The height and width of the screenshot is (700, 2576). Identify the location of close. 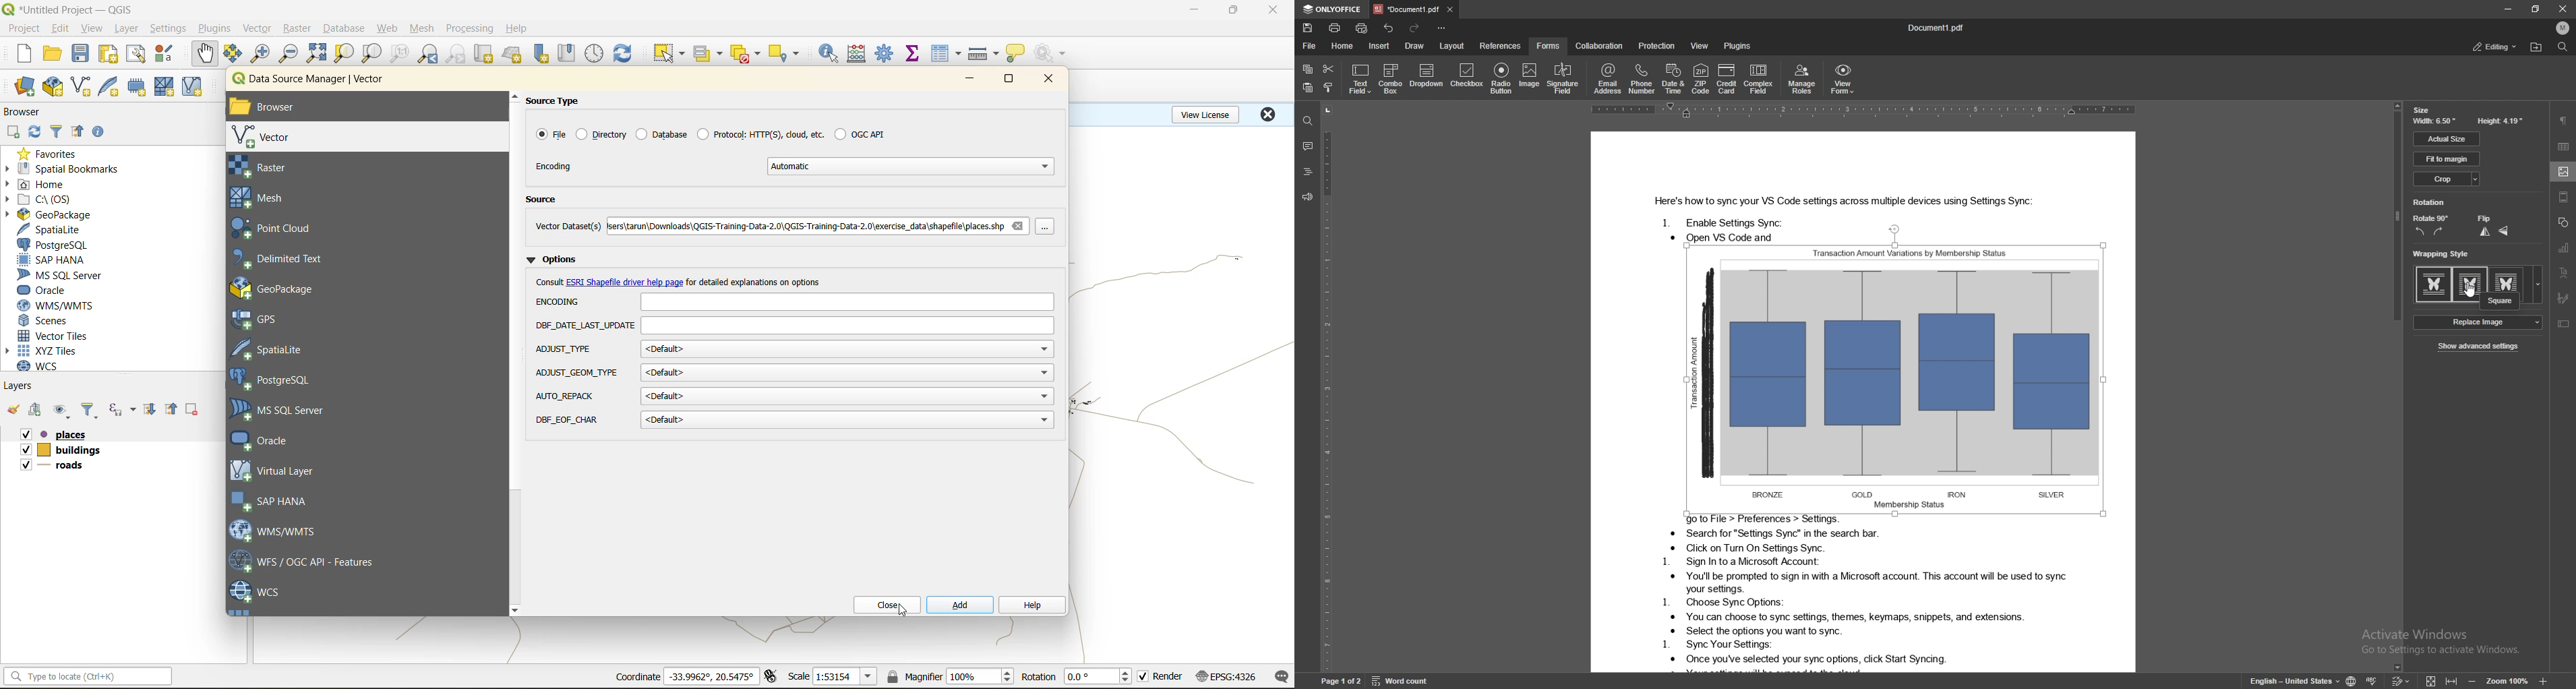
(2562, 9).